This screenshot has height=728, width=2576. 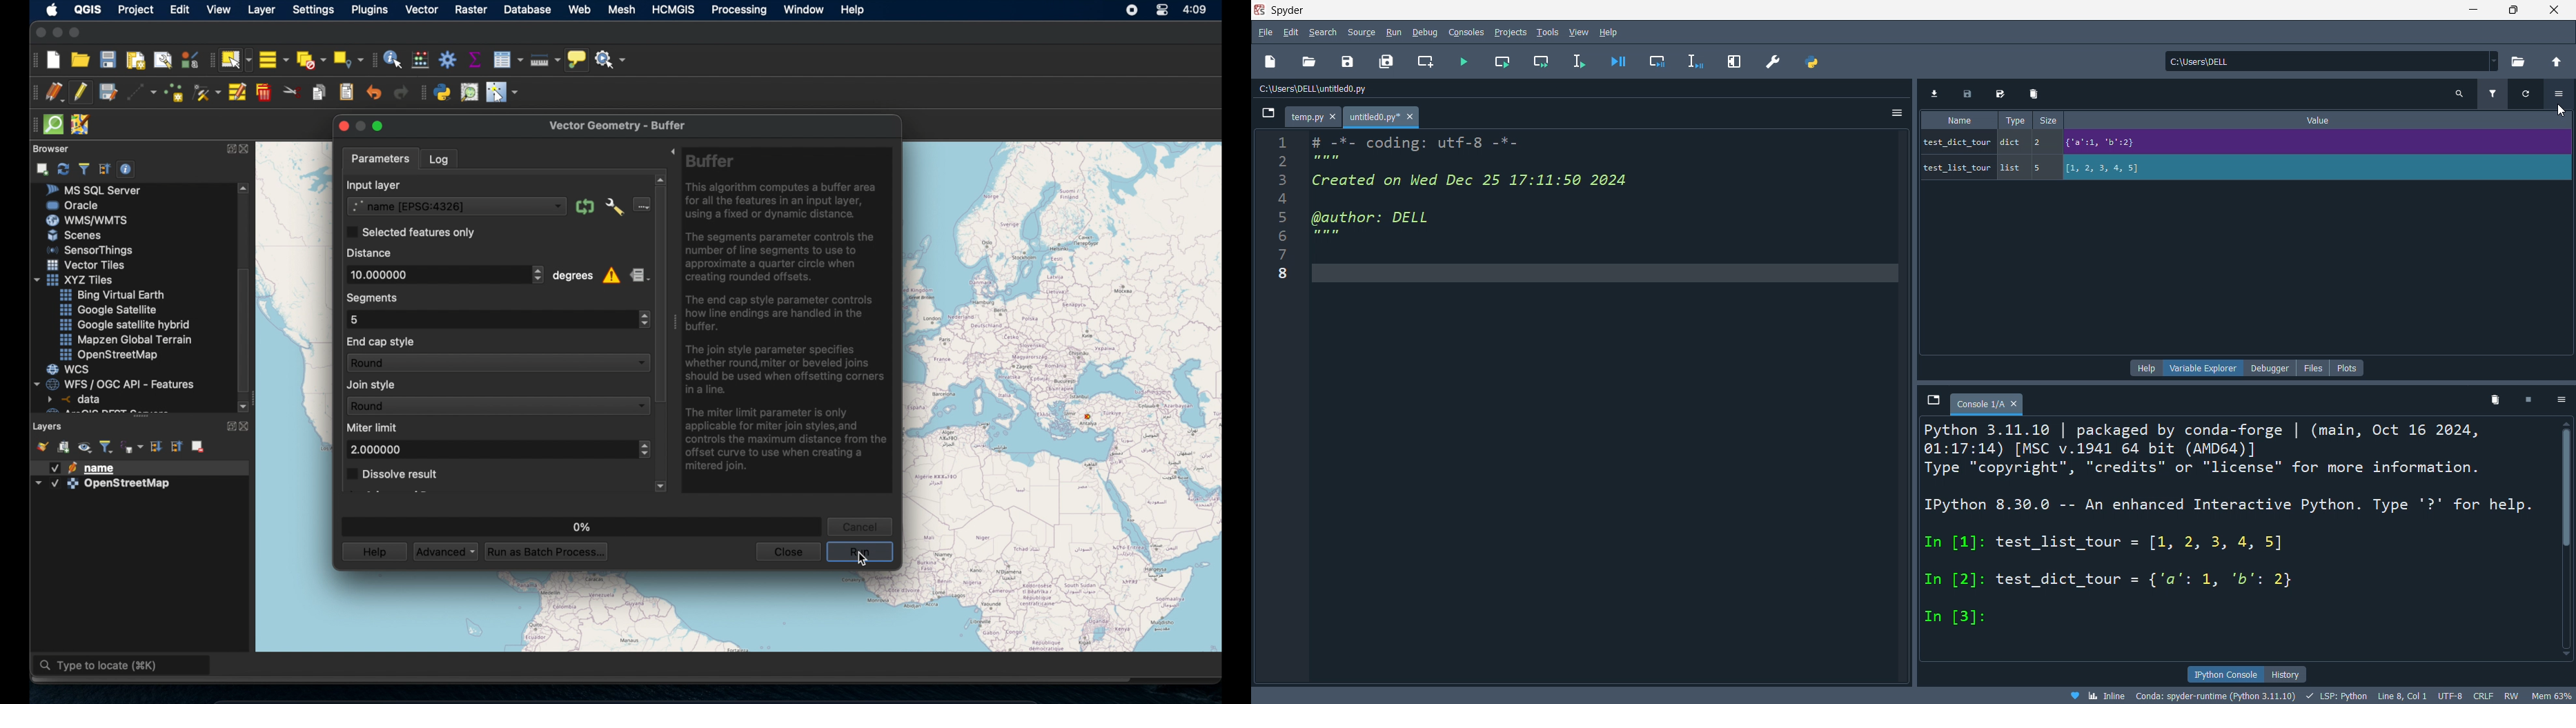 I want to click on cut features, so click(x=292, y=92).